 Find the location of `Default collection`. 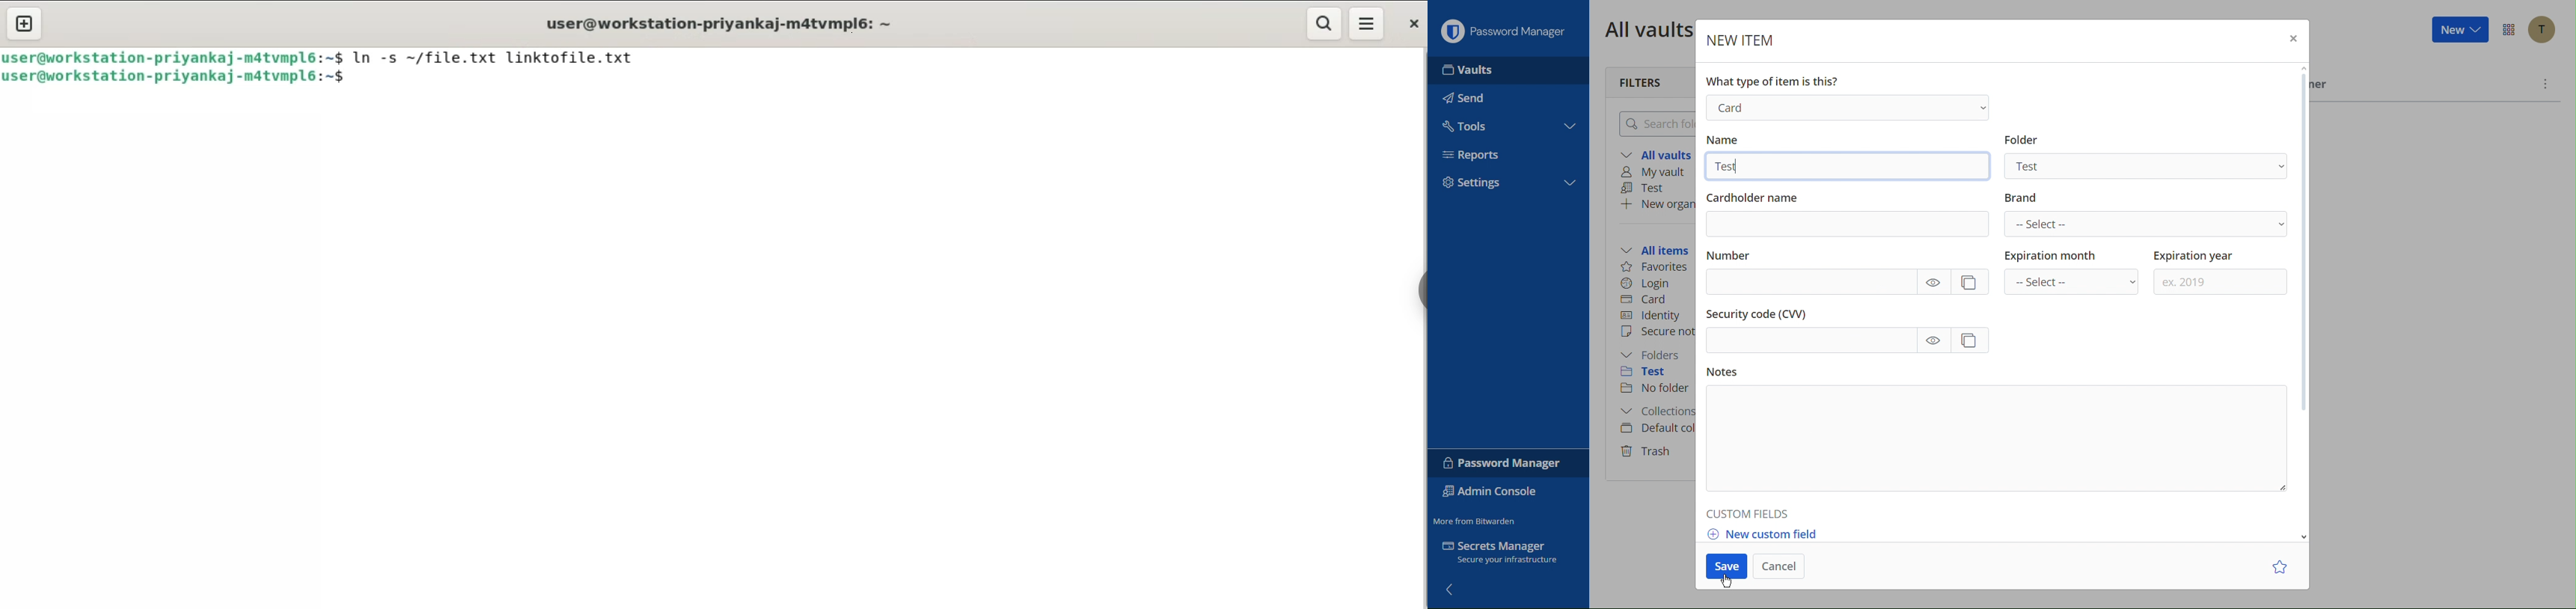

Default collection is located at coordinates (1658, 428).